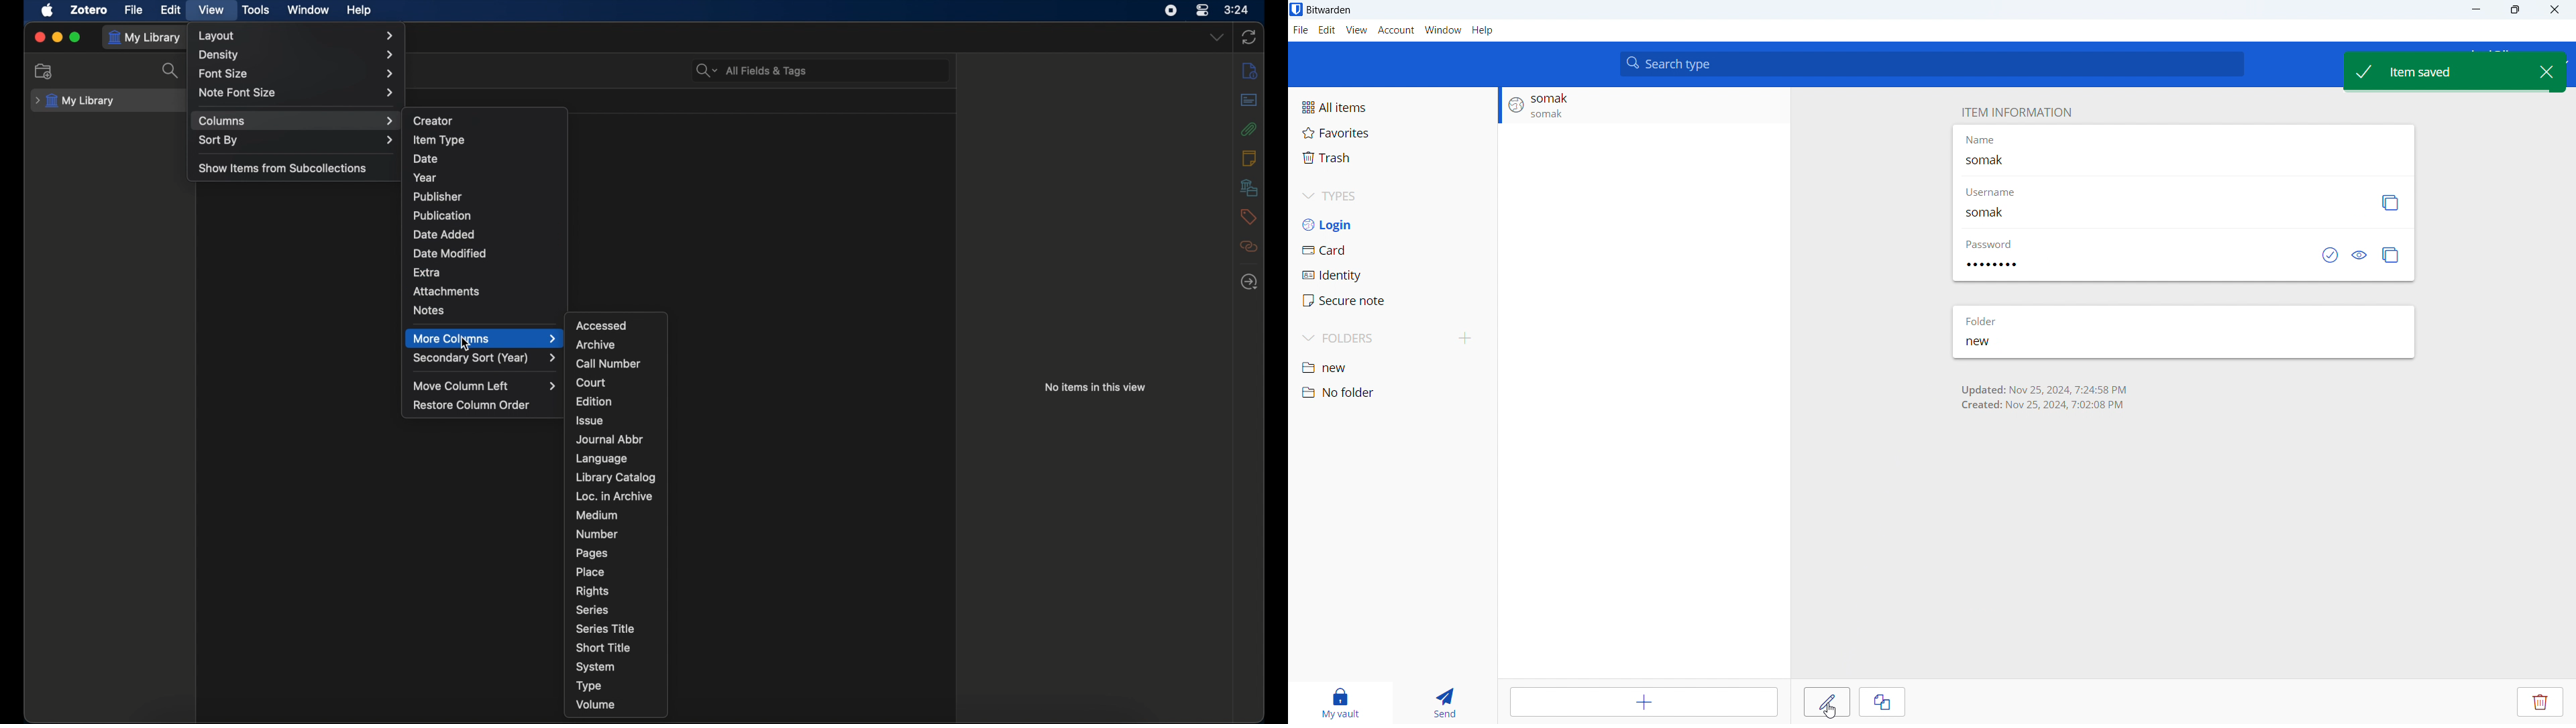  I want to click on call number, so click(609, 364).